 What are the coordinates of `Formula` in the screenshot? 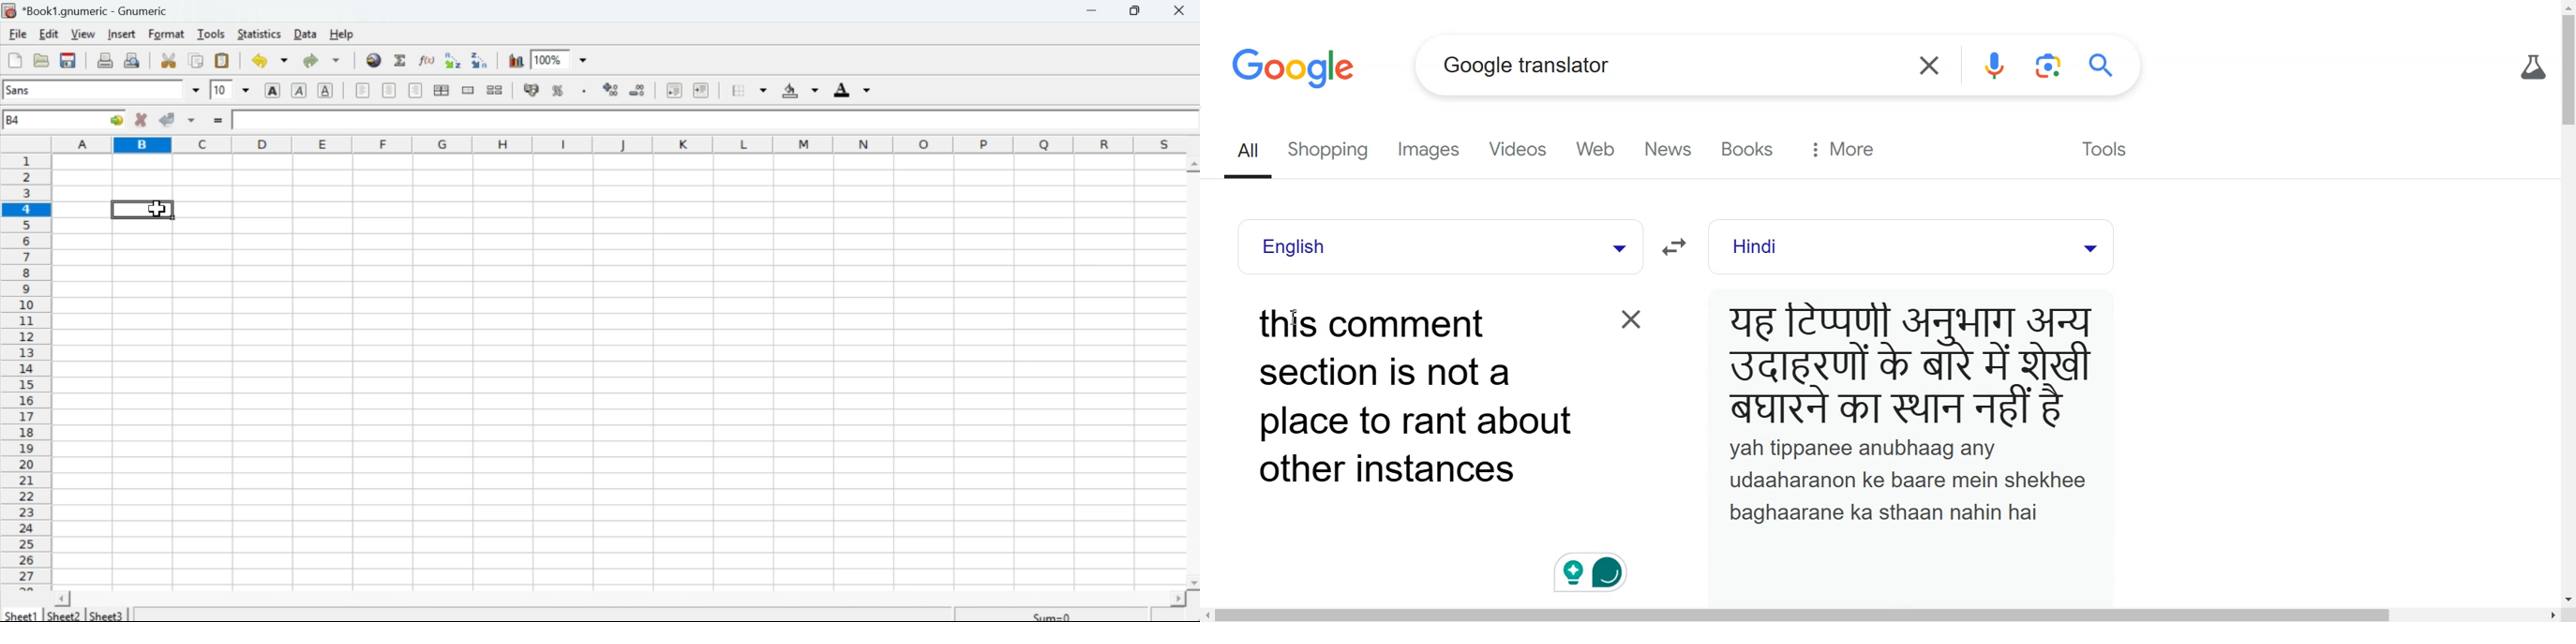 It's located at (401, 60).